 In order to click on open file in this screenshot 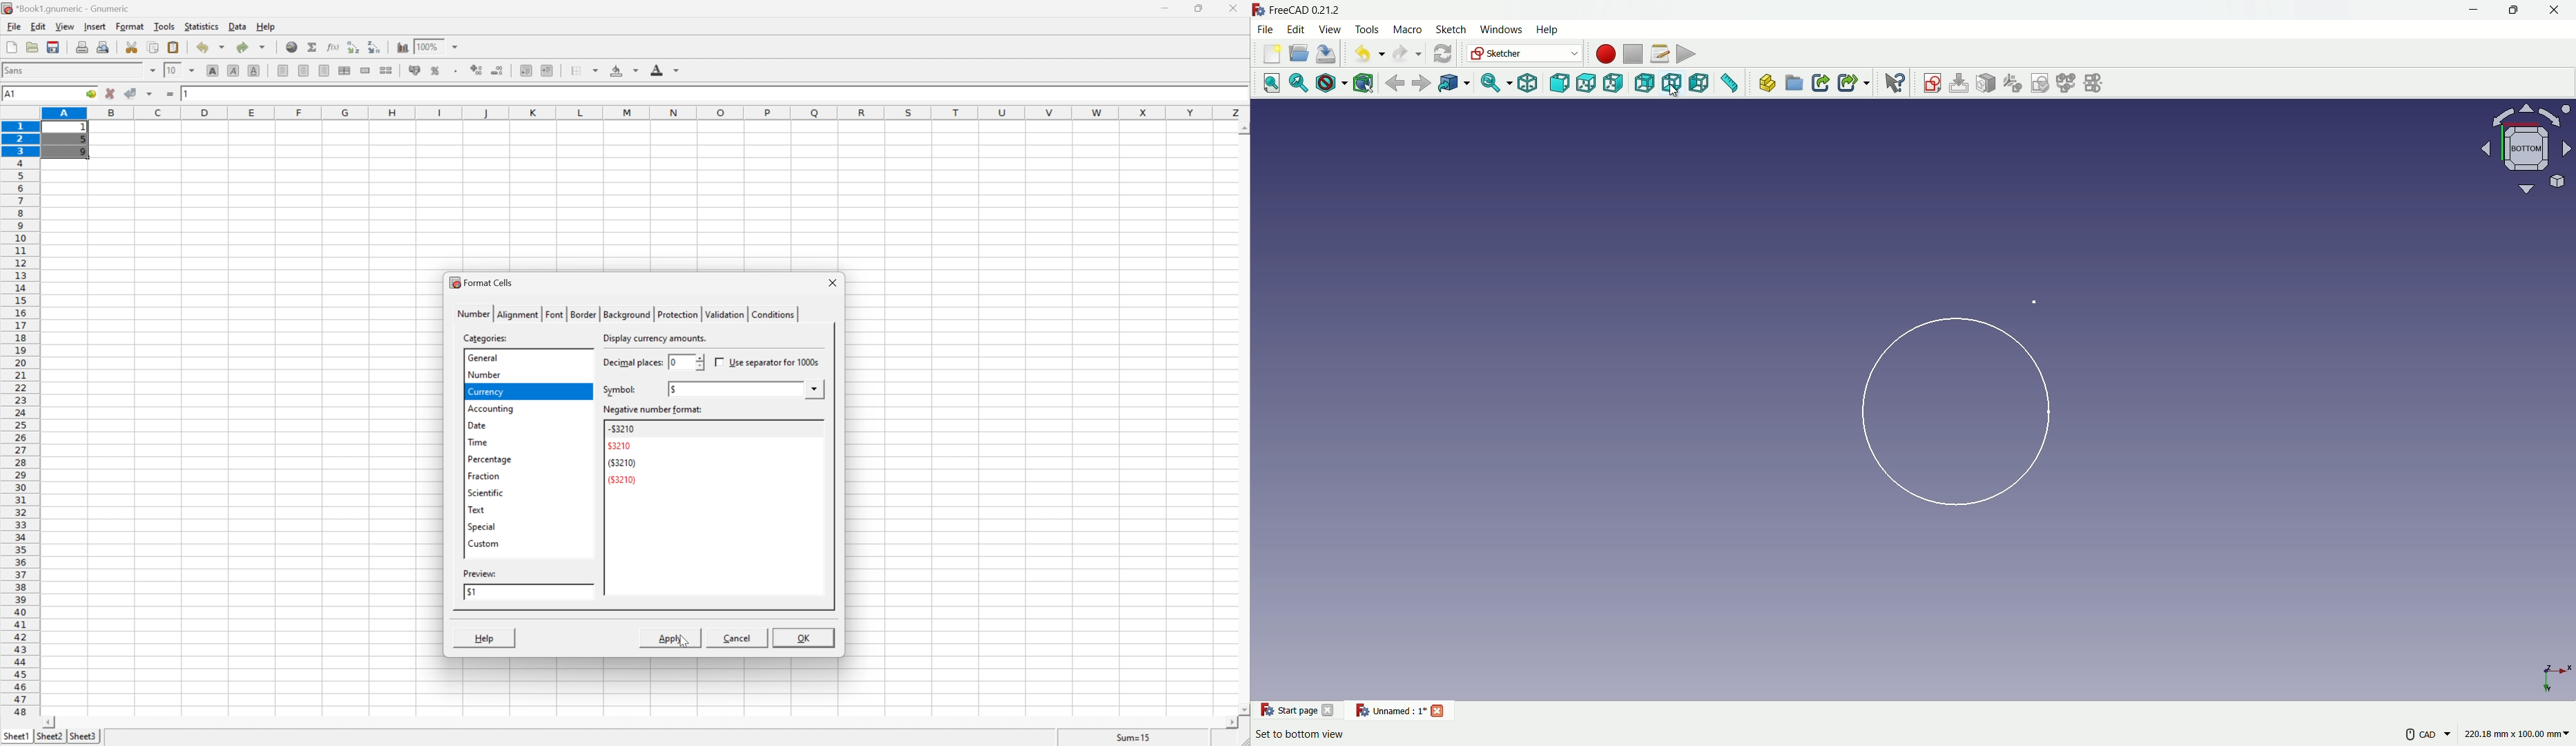, I will do `click(1270, 54)`.